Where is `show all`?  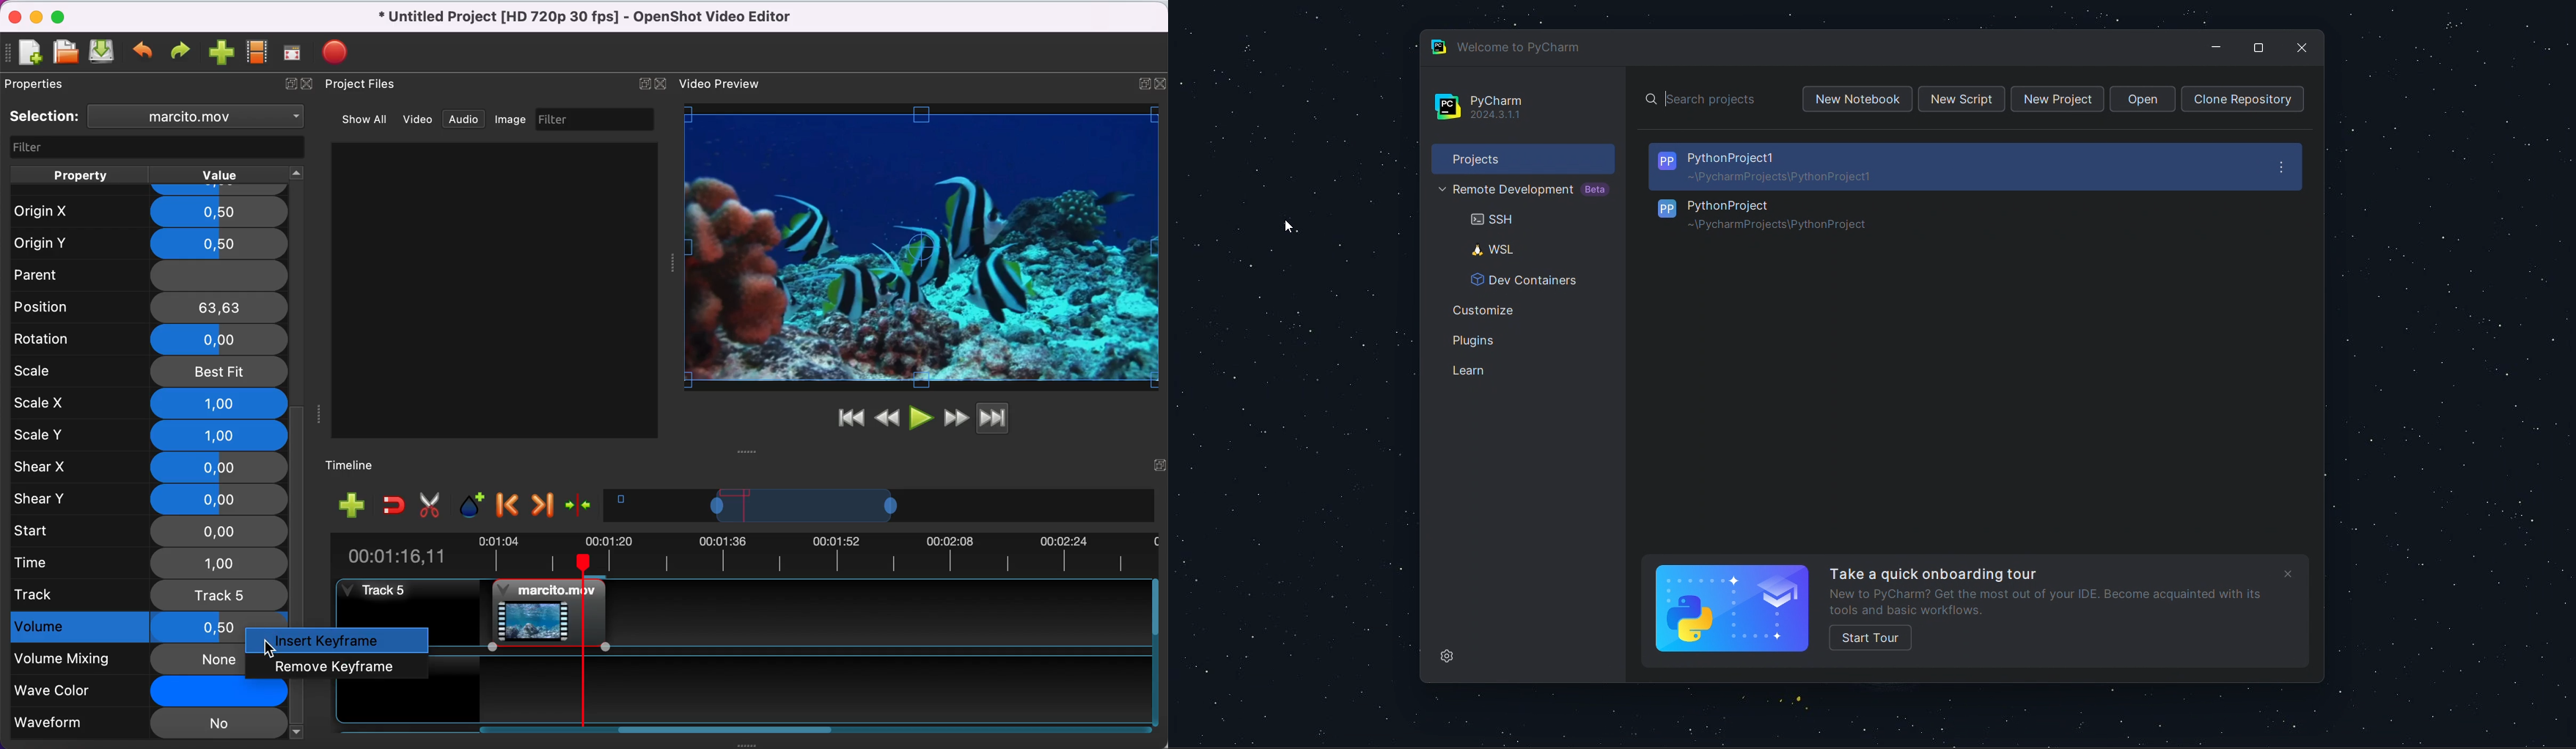
show all is located at coordinates (360, 118).